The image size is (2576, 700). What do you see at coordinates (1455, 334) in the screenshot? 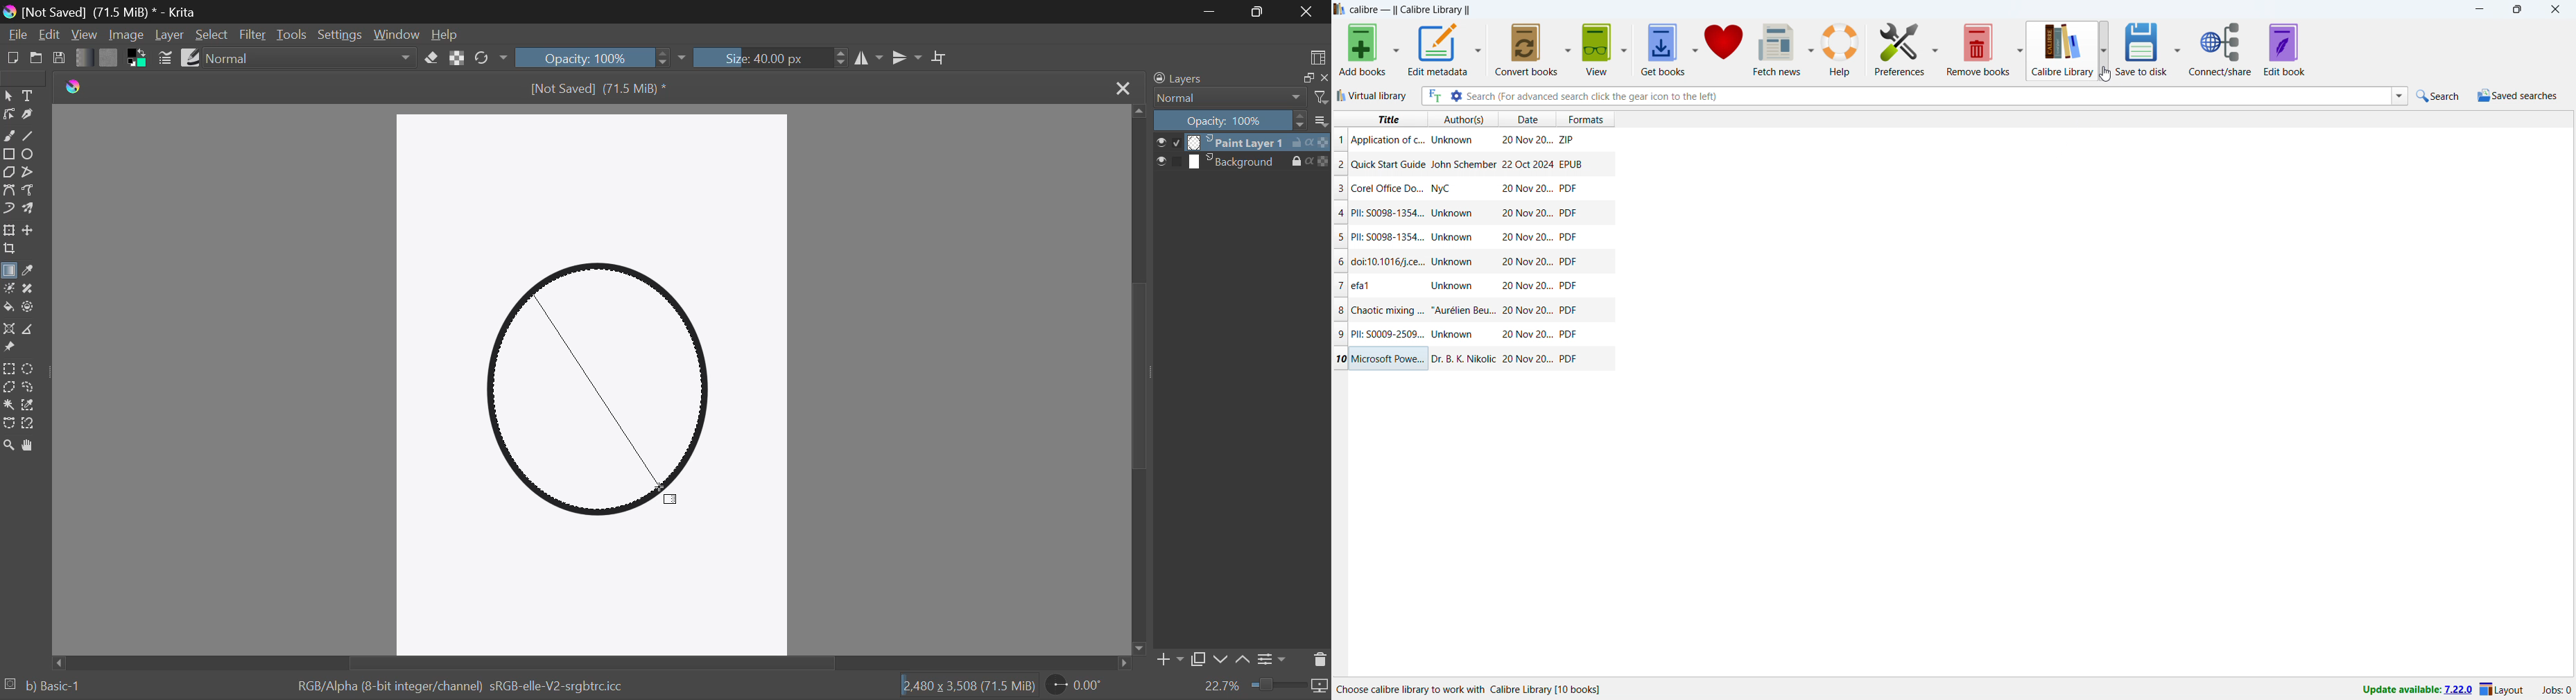
I see `Author` at bounding box center [1455, 334].